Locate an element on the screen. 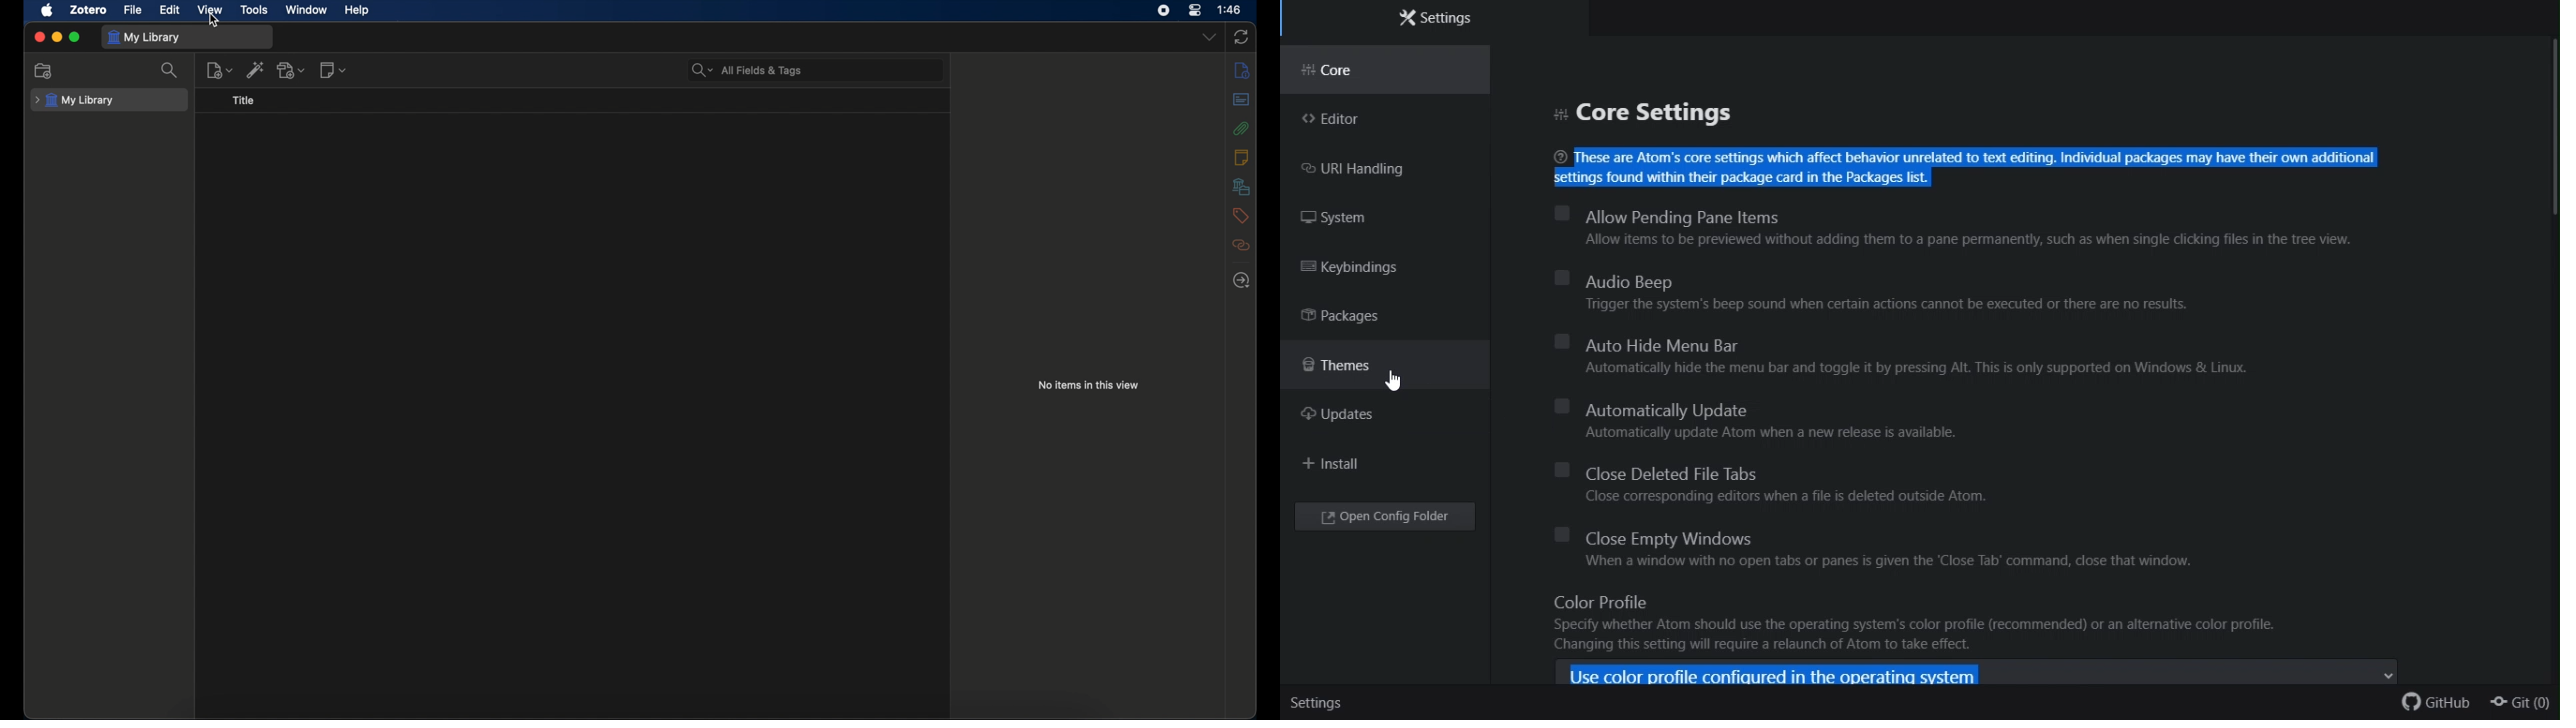  updates is located at coordinates (1361, 419).